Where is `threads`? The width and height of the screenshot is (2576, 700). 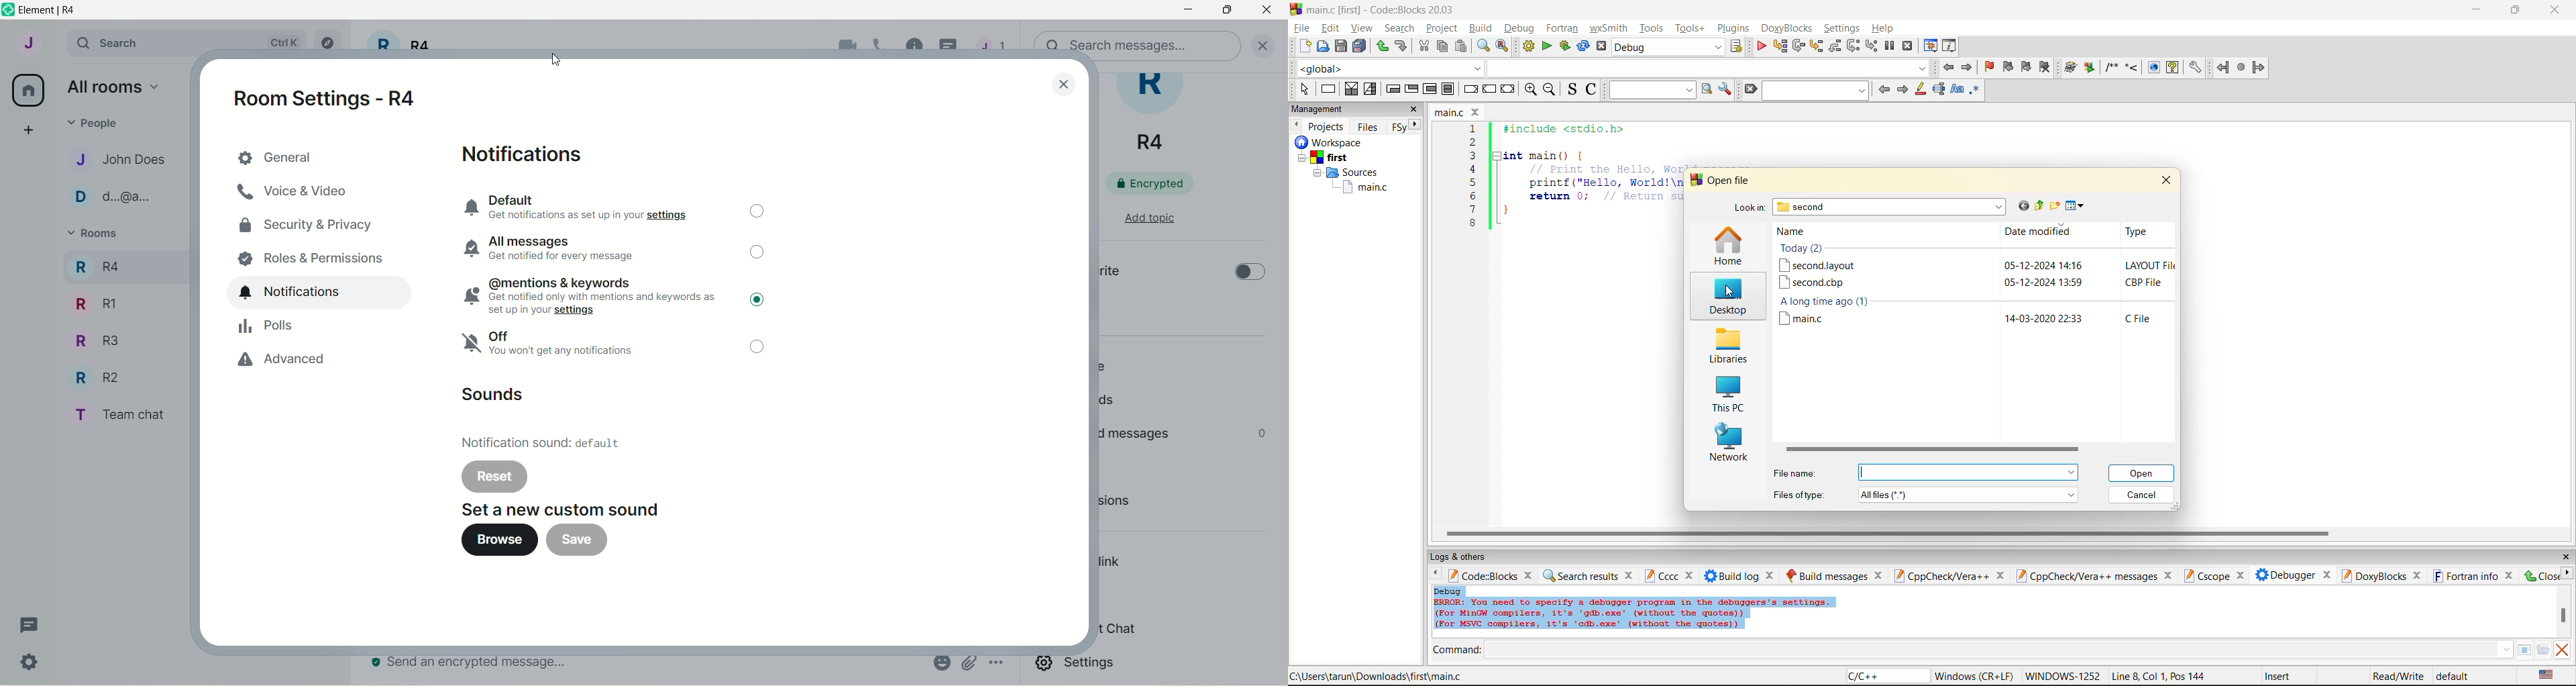 threads is located at coordinates (1112, 402).